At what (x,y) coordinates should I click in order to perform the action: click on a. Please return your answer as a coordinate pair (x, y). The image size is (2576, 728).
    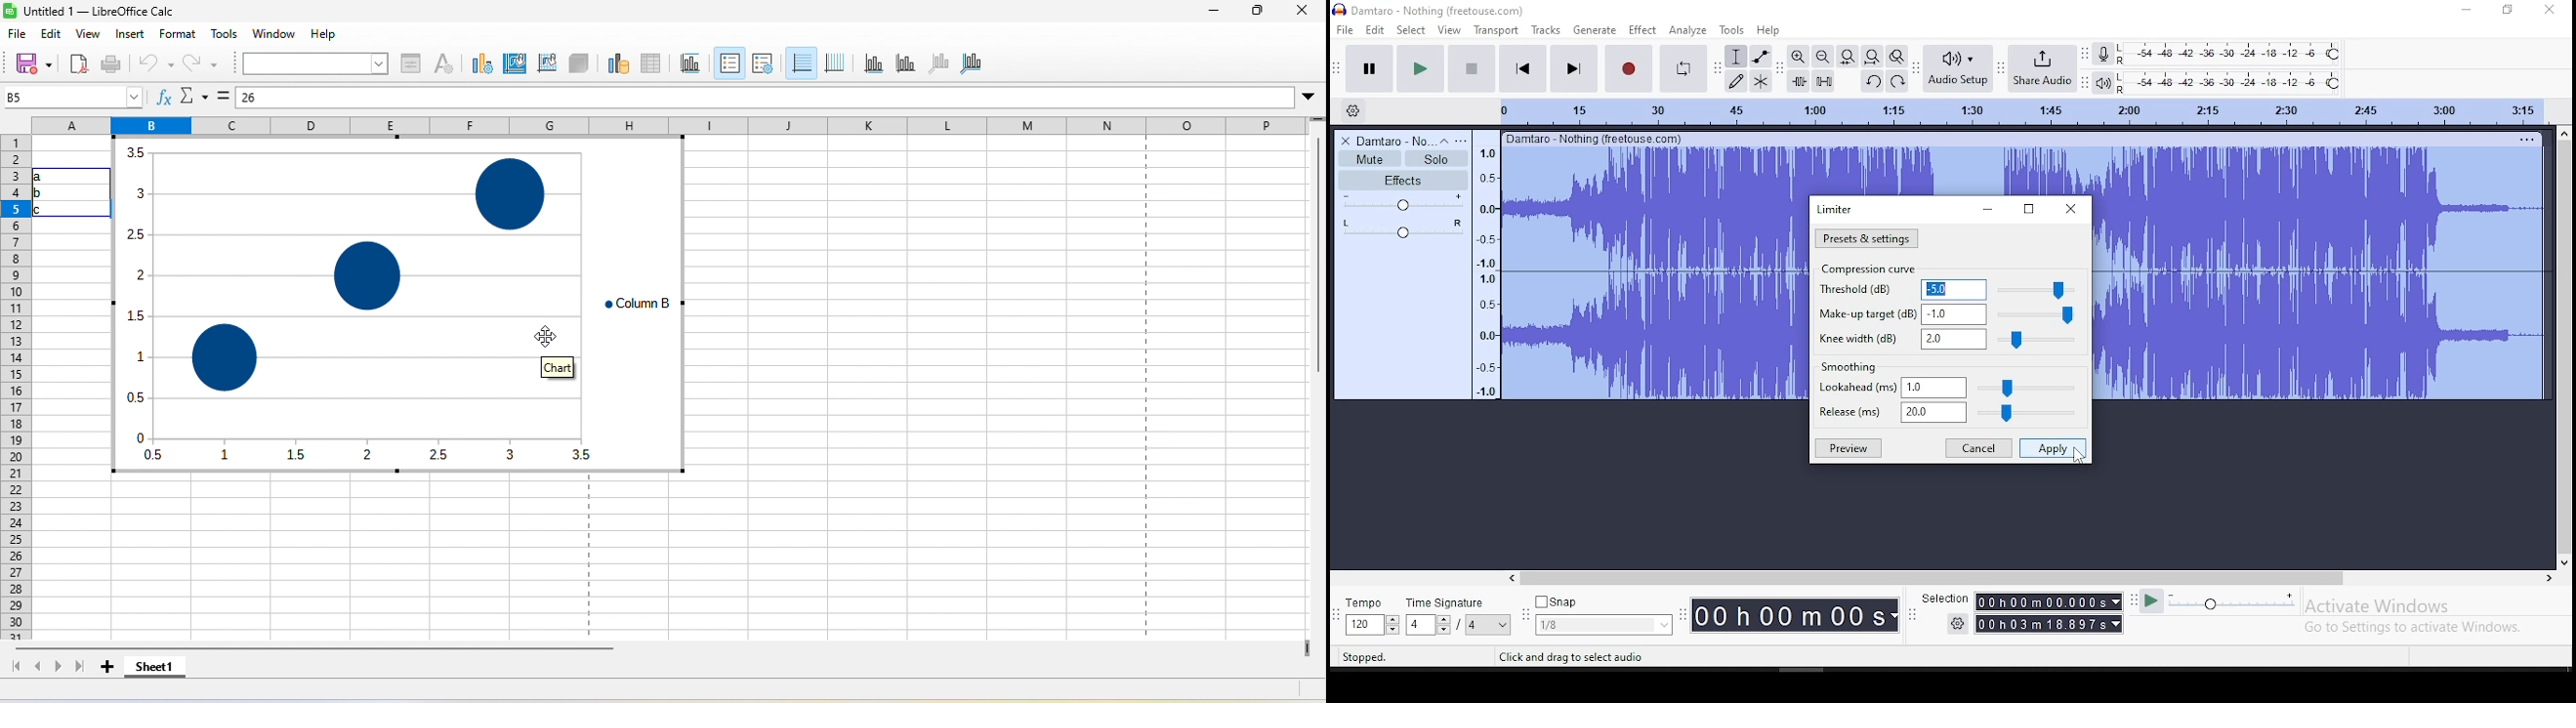
    Looking at the image, I should click on (50, 177).